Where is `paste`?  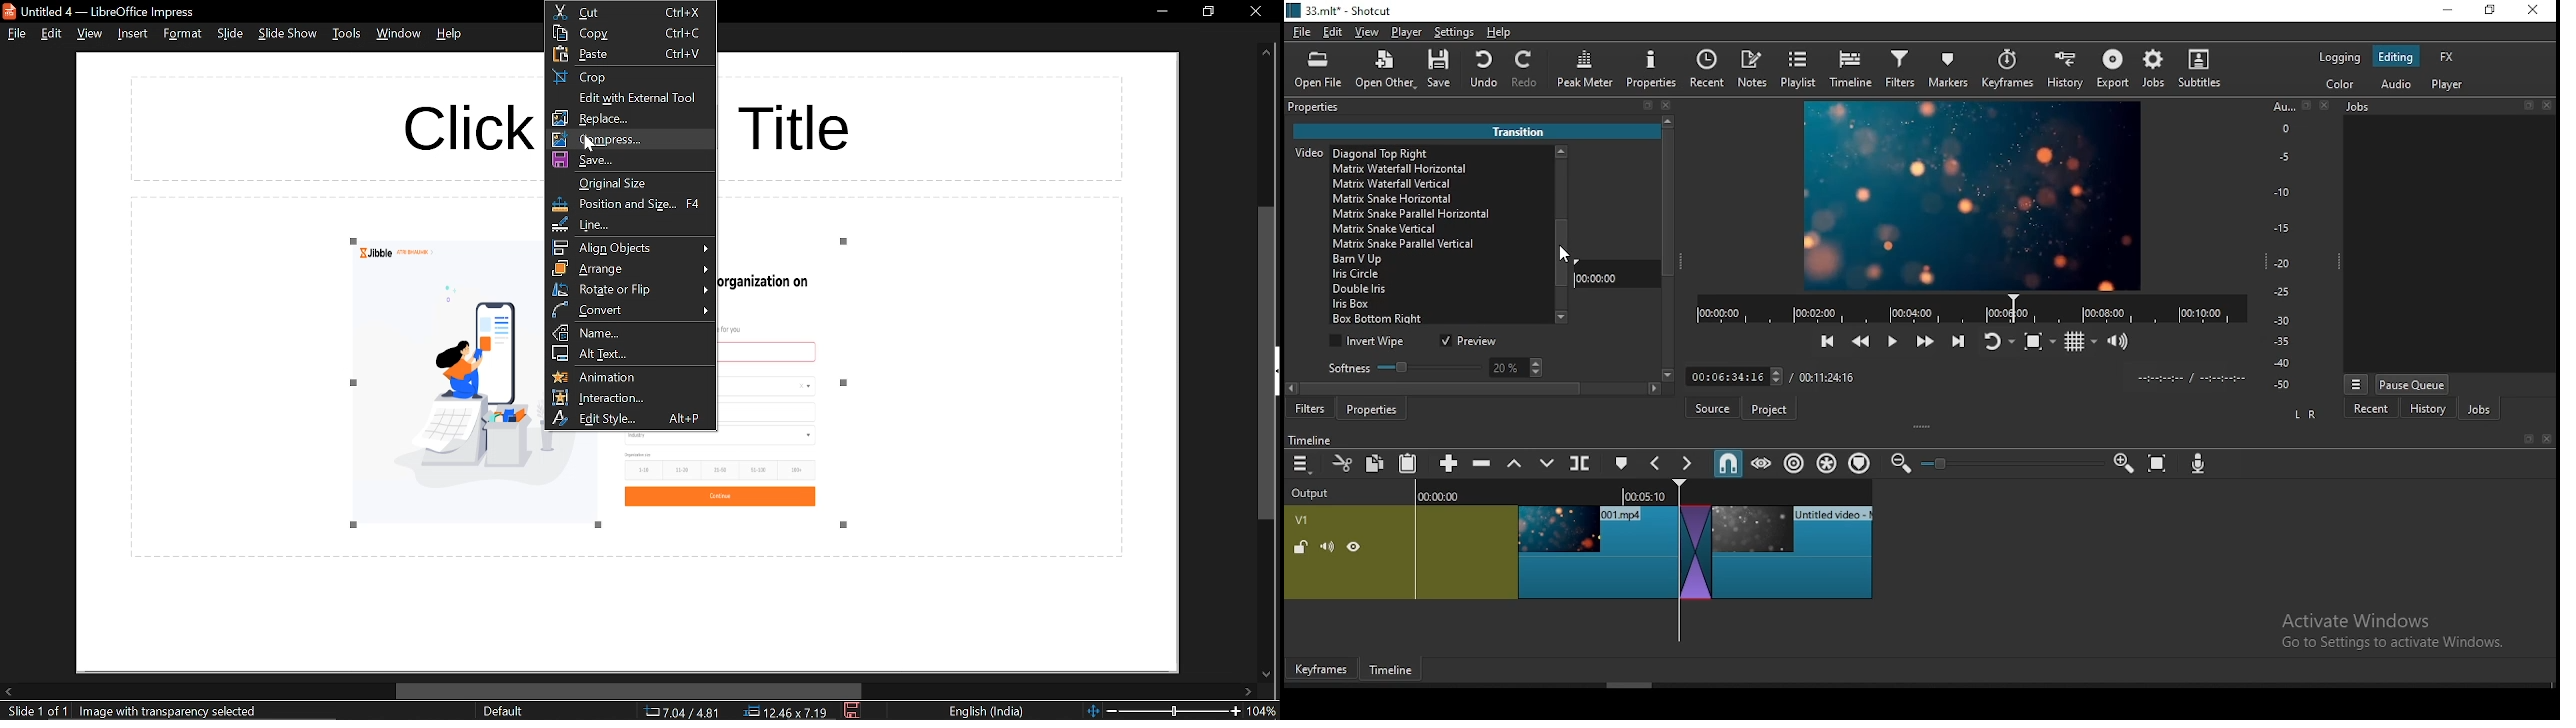
paste is located at coordinates (598, 54).